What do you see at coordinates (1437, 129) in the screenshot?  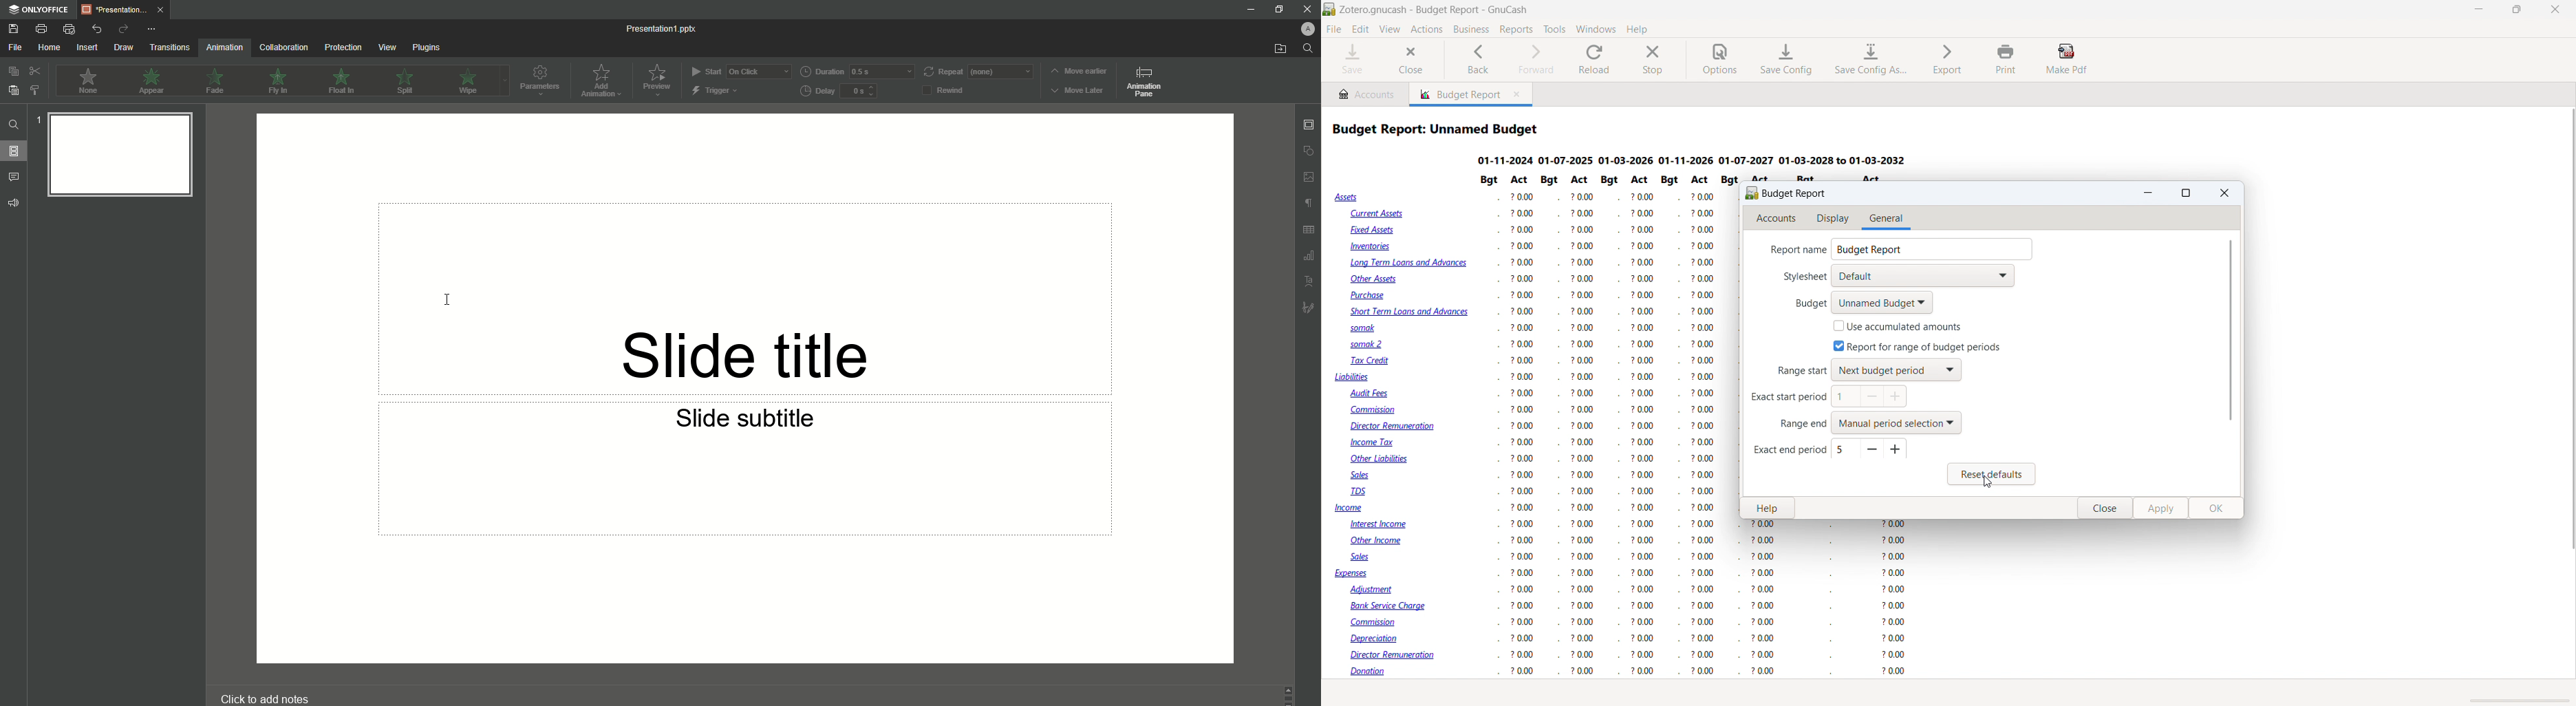 I see `budget report title` at bounding box center [1437, 129].